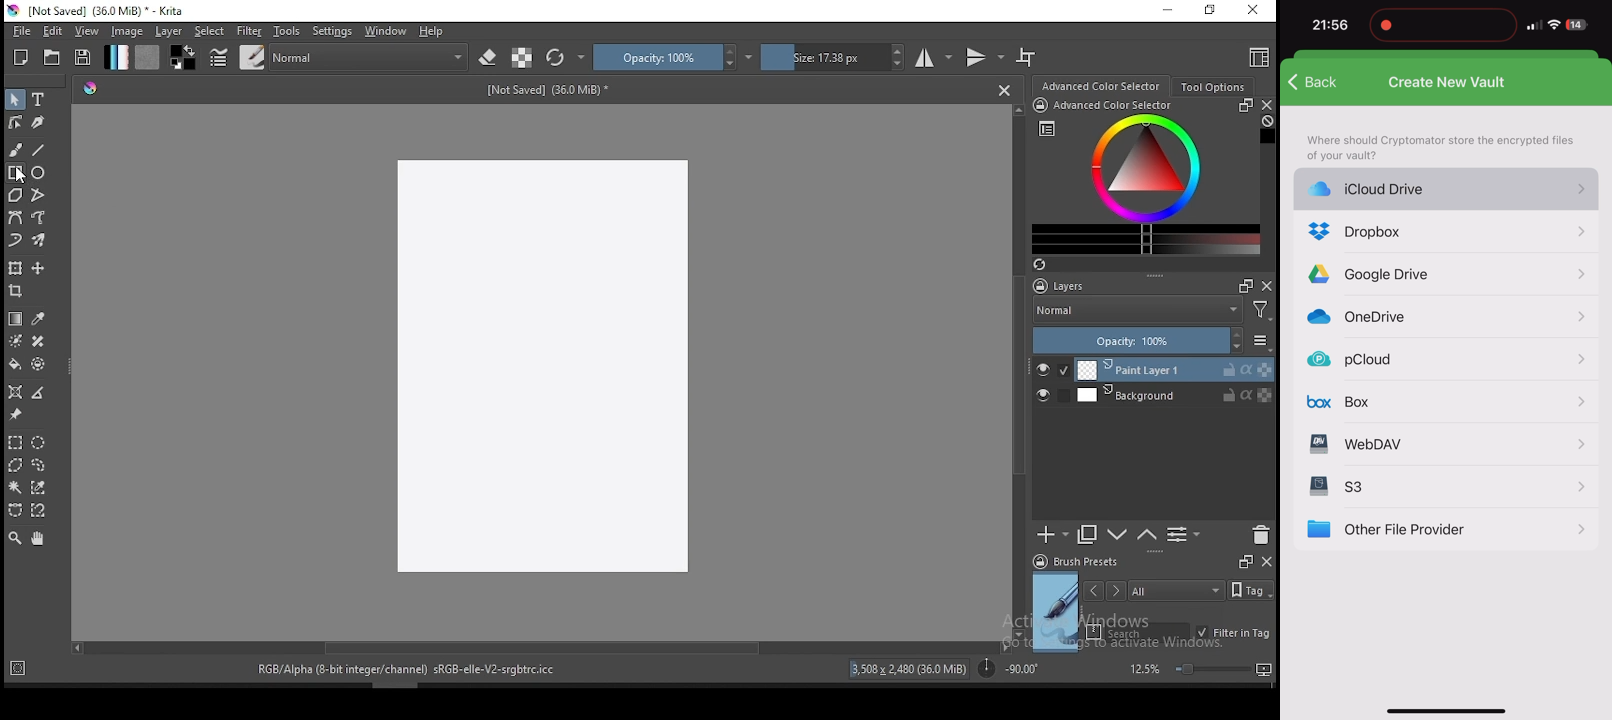 Image resolution: width=1624 pixels, height=728 pixels. Describe the element at coordinates (1386, 24) in the screenshot. I see `recording the screen` at that location.